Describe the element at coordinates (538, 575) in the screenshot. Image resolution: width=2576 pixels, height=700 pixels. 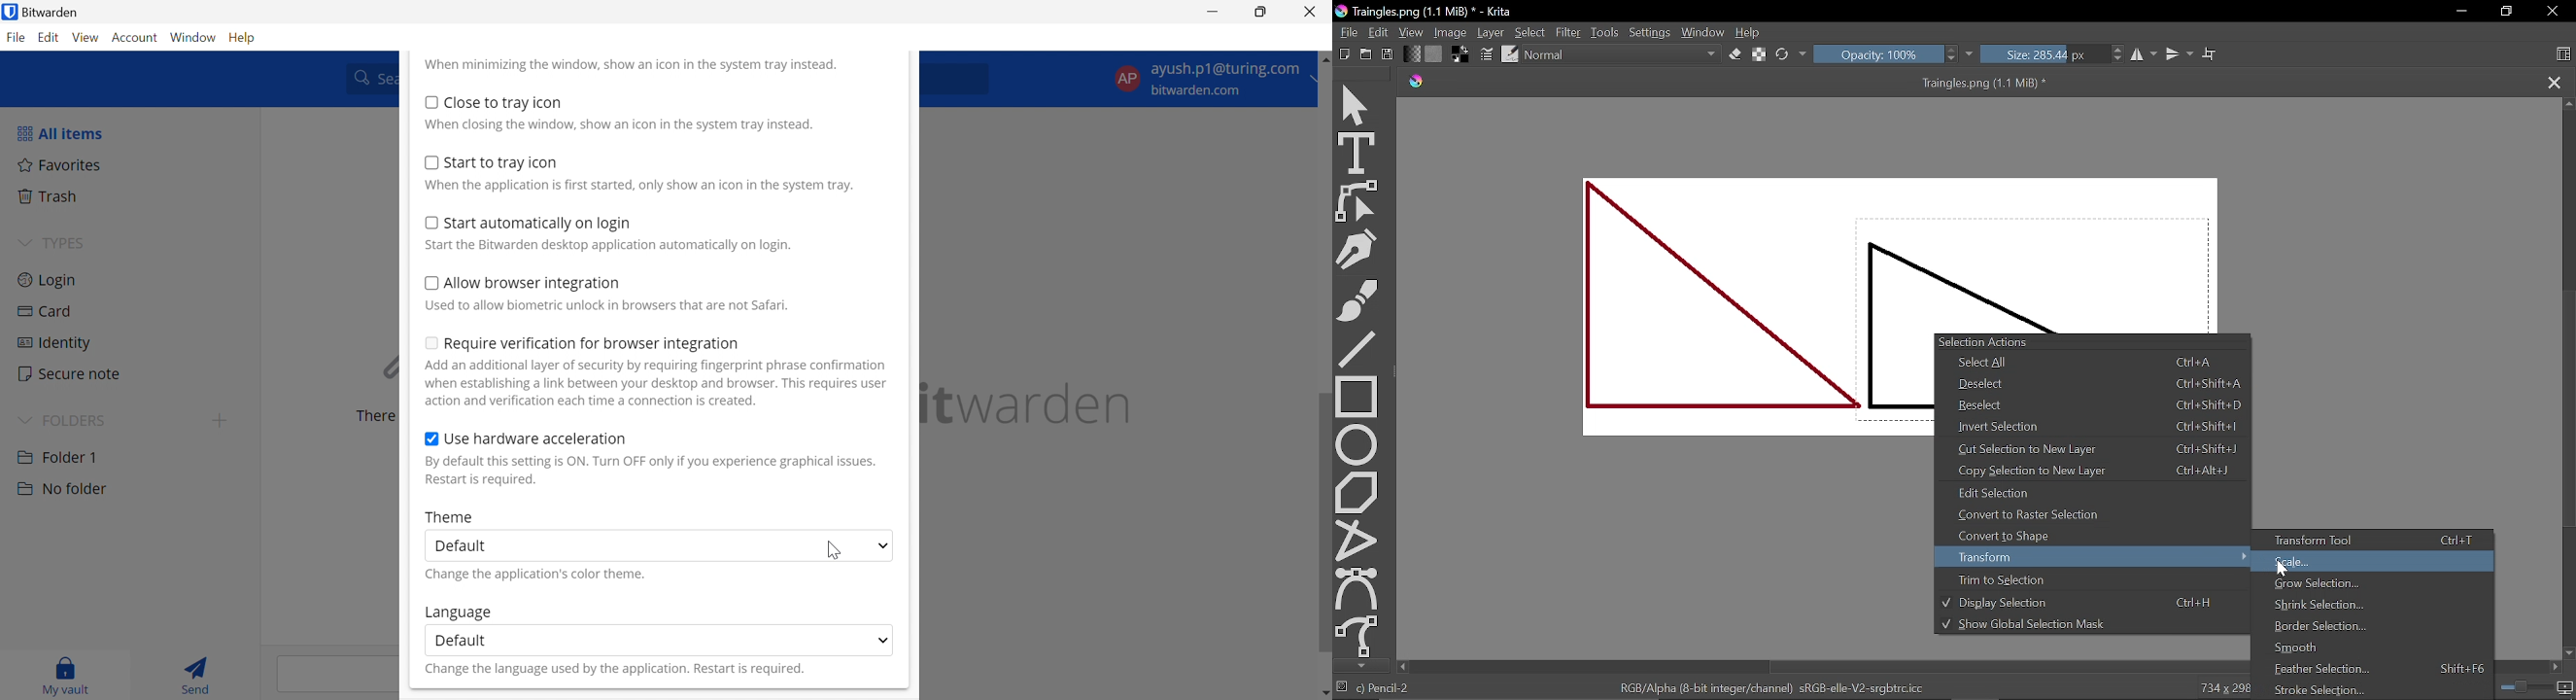
I see `Change the application's color theme.` at that location.